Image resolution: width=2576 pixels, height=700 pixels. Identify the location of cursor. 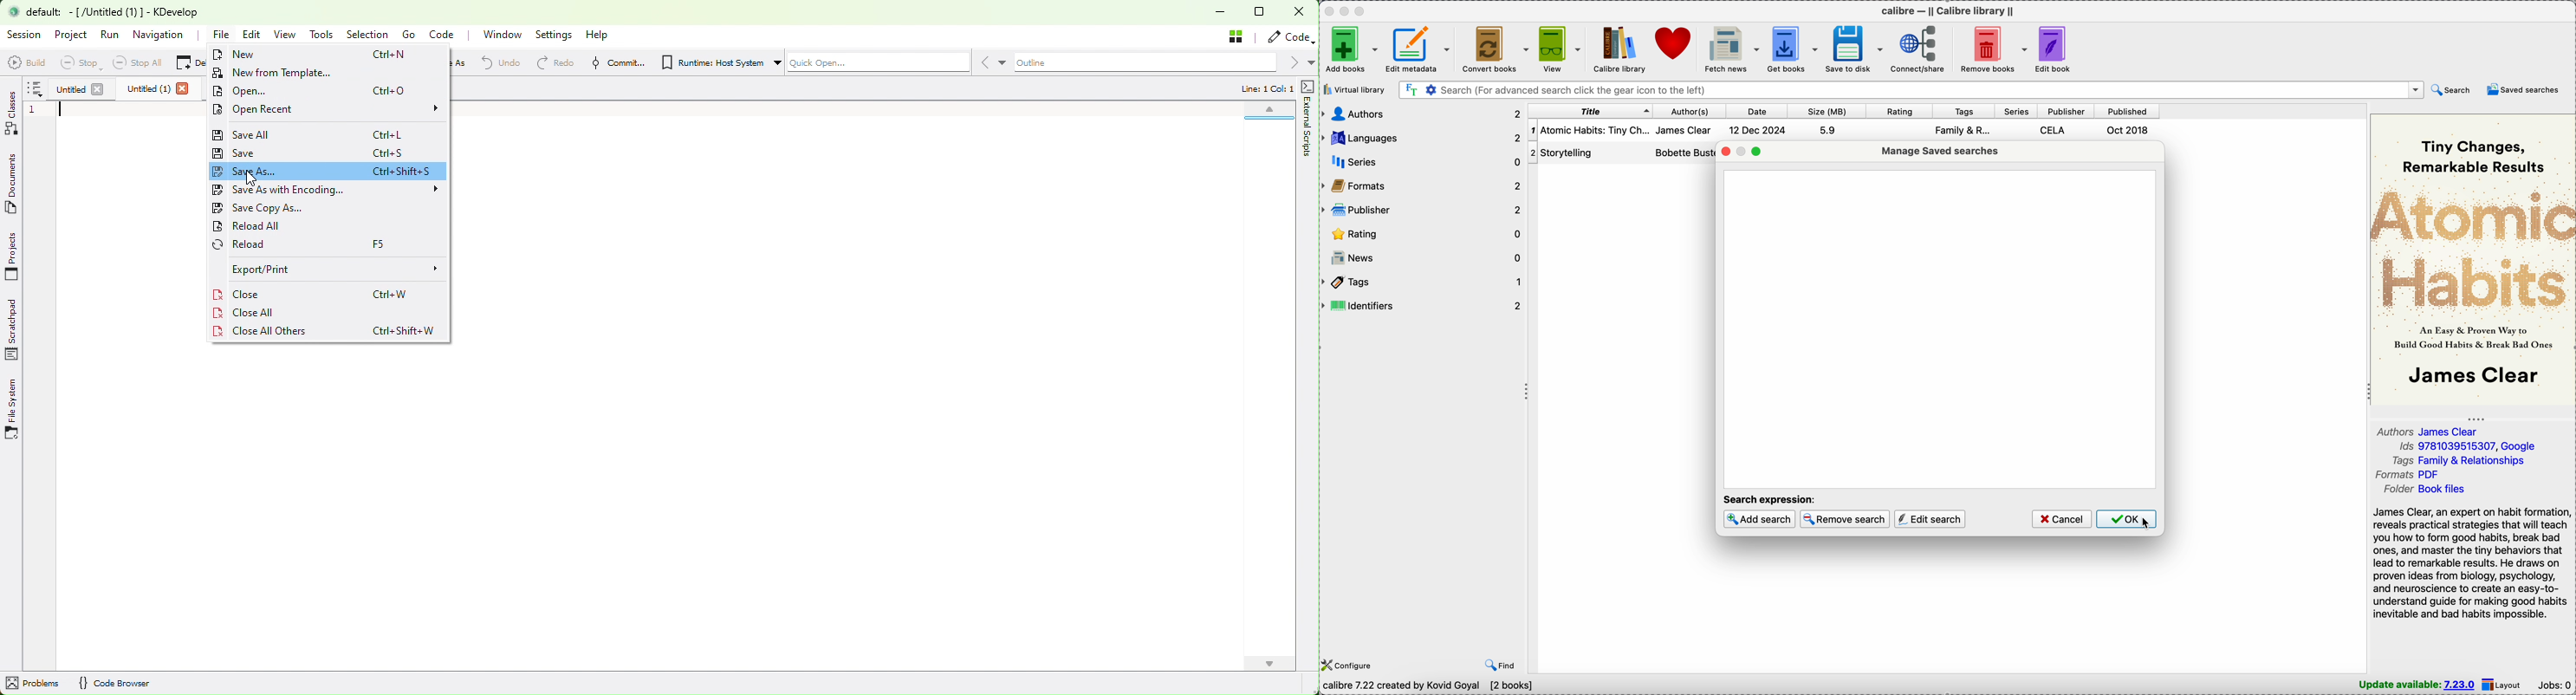
(2145, 525).